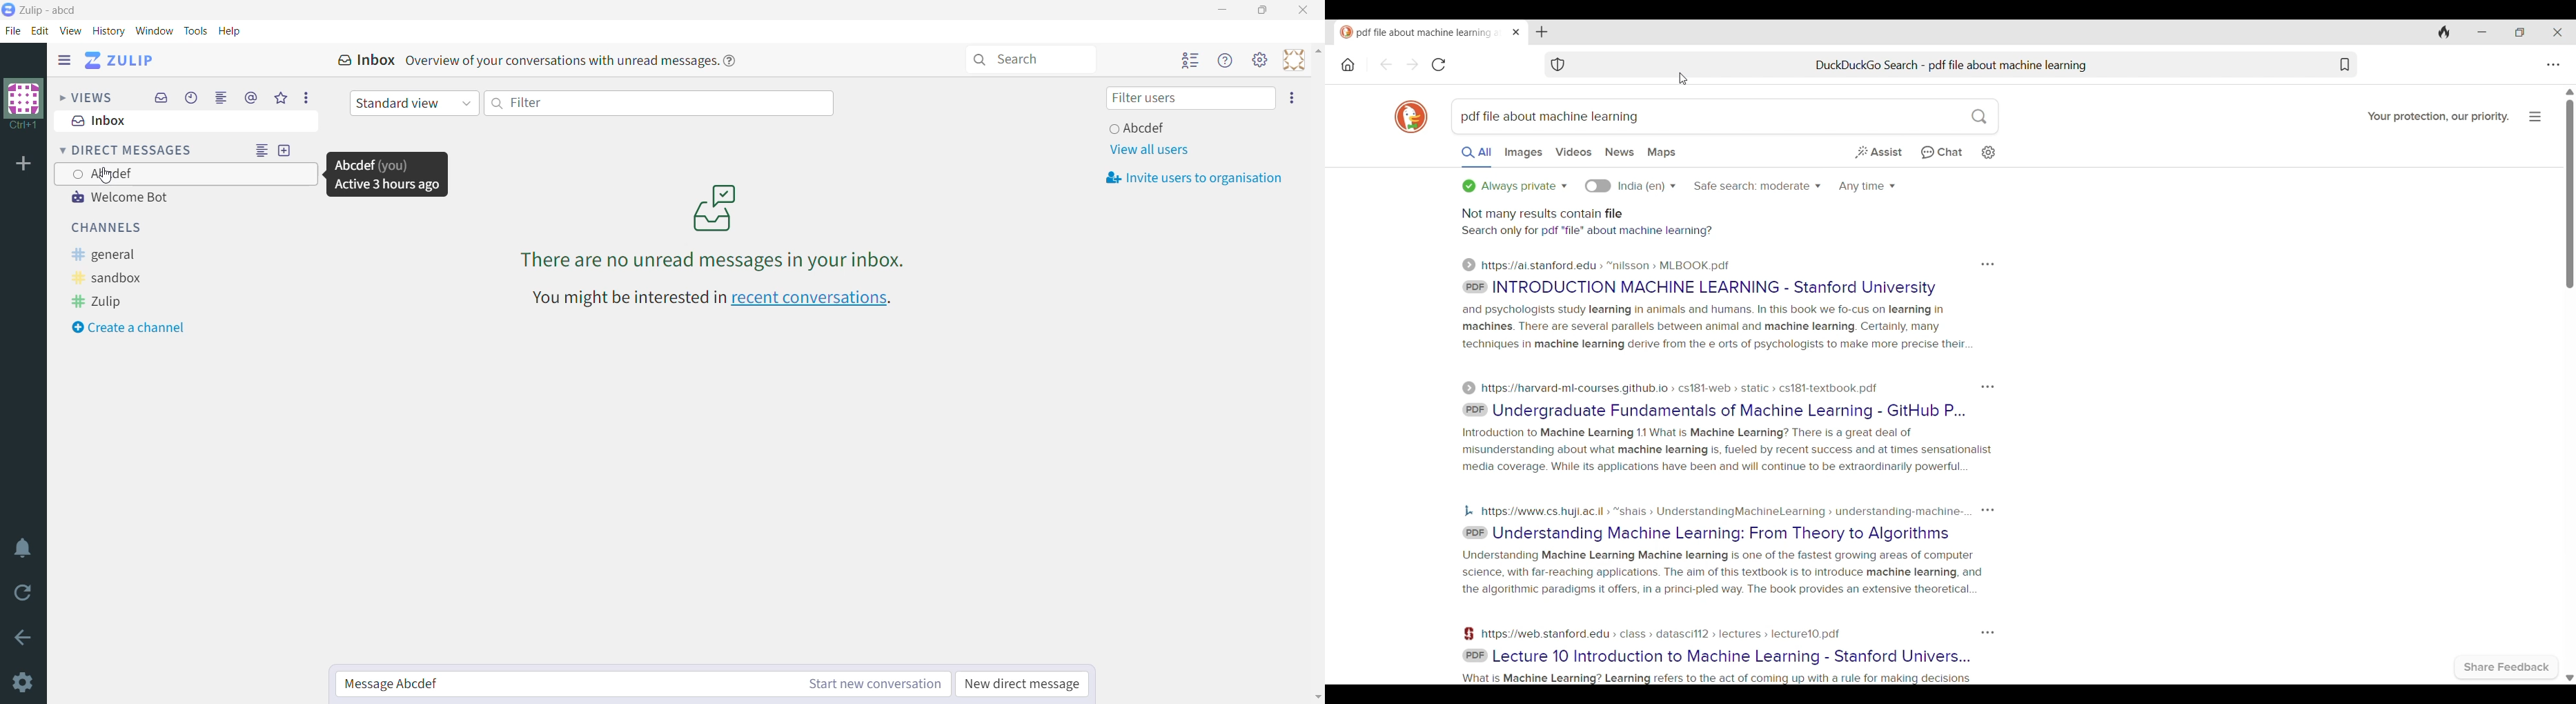 The height and width of the screenshot is (728, 2576). I want to click on Close, so click(1517, 32).